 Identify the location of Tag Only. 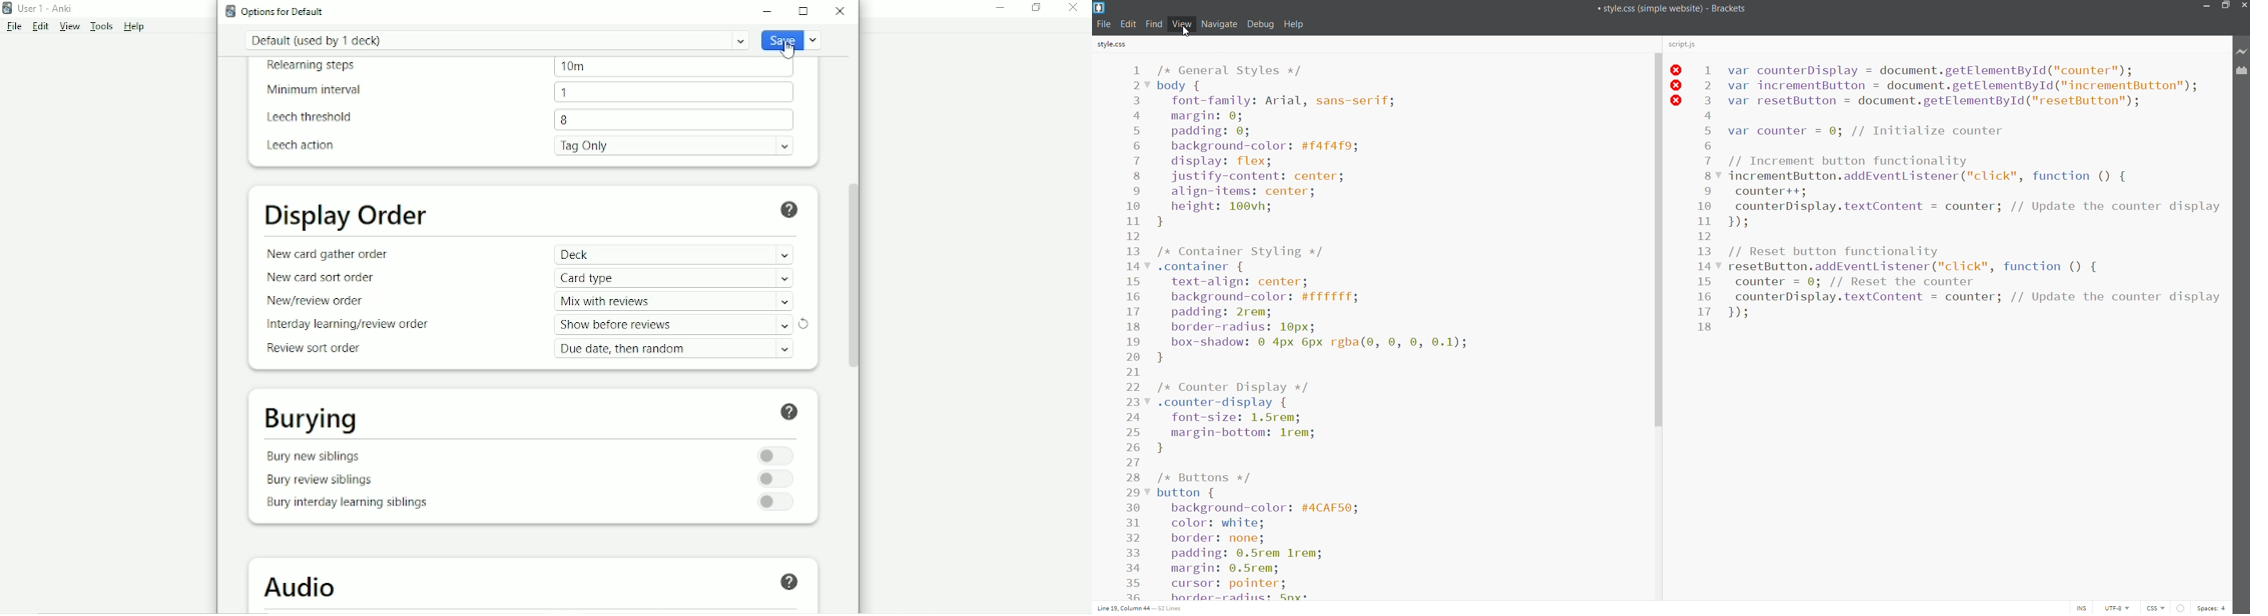
(674, 146).